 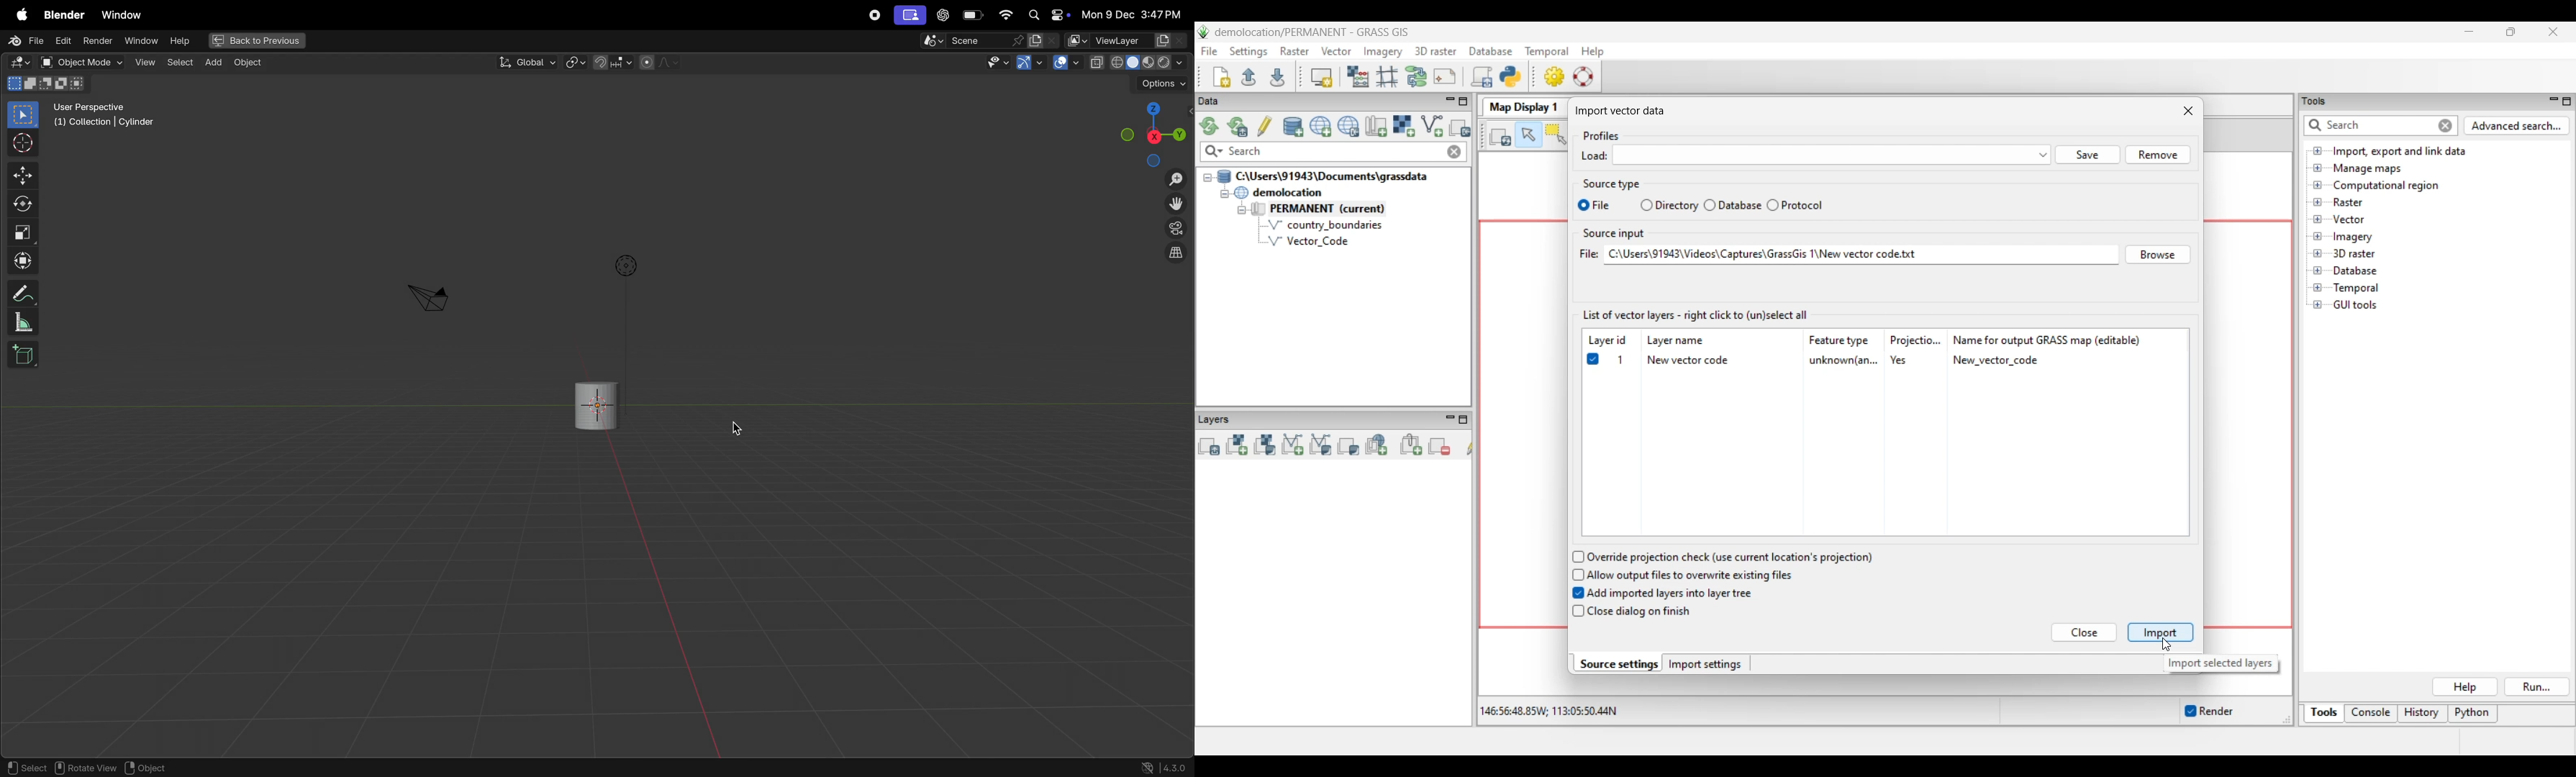 What do you see at coordinates (973, 40) in the screenshot?
I see `score` at bounding box center [973, 40].